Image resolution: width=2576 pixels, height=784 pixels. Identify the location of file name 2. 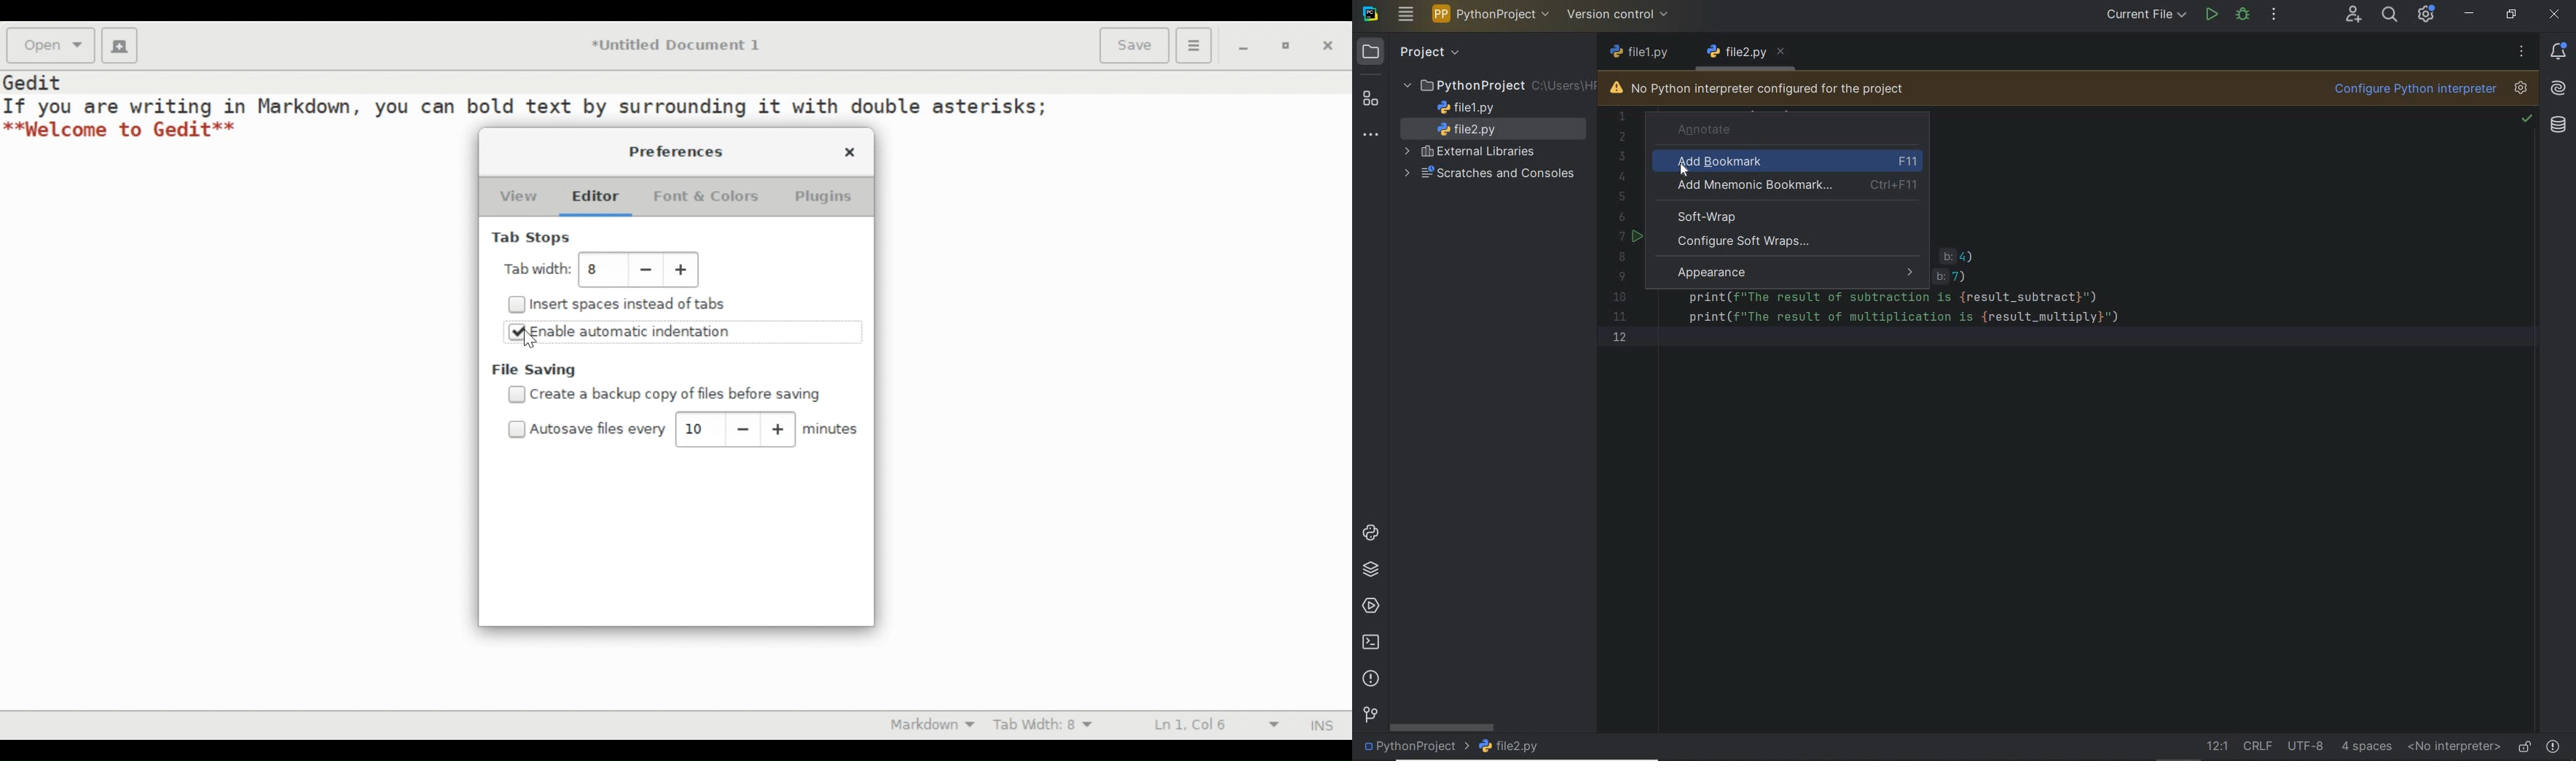
(1472, 130).